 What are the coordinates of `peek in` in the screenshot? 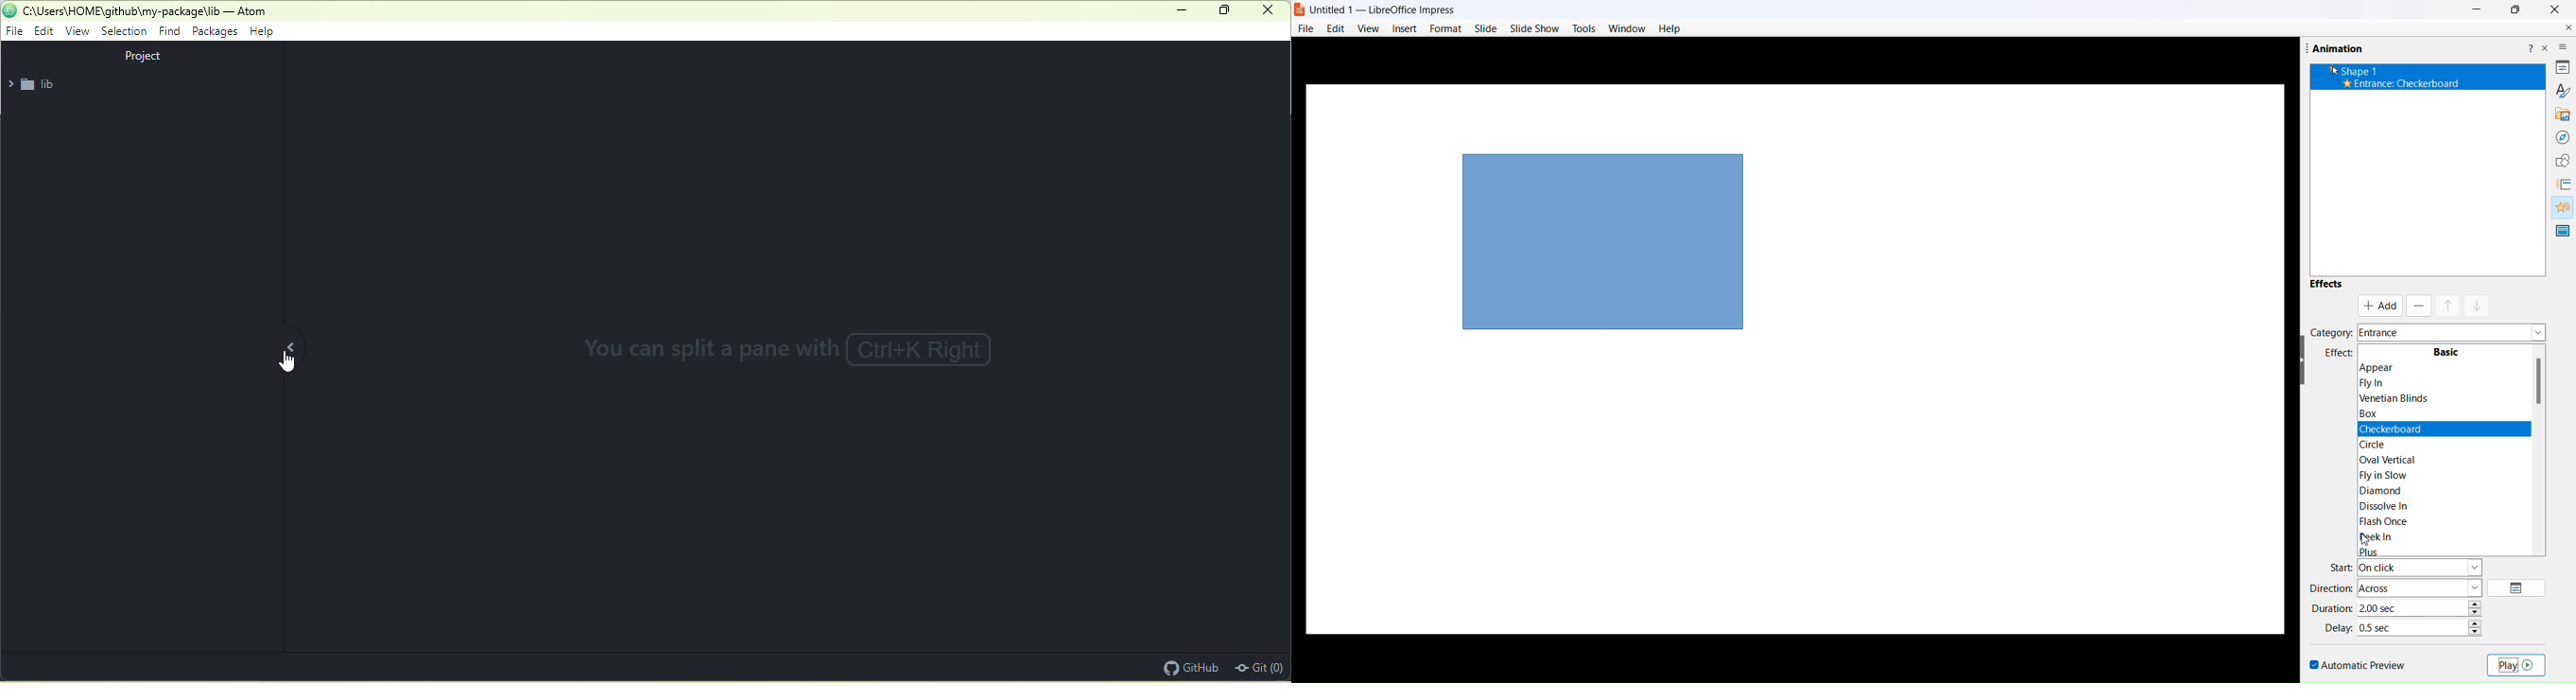 It's located at (2373, 536).